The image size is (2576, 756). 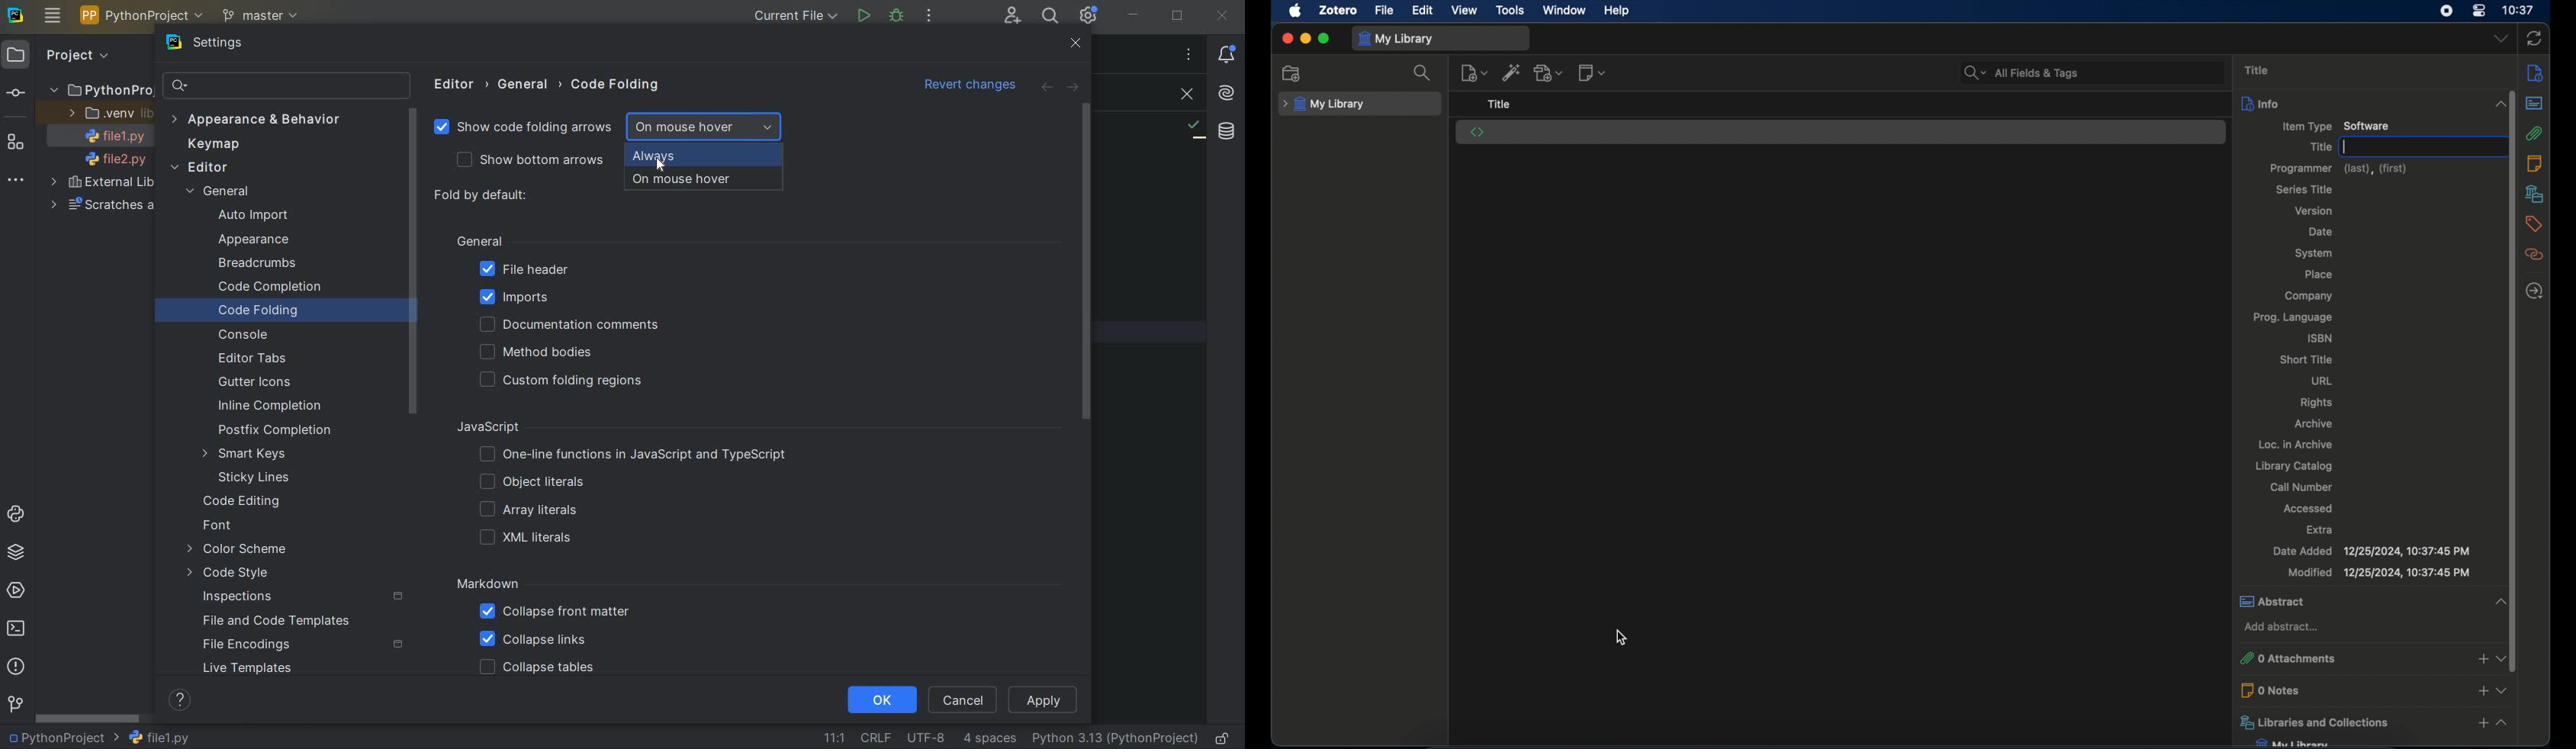 What do you see at coordinates (159, 738) in the screenshot?
I see `FILE NAME` at bounding box center [159, 738].